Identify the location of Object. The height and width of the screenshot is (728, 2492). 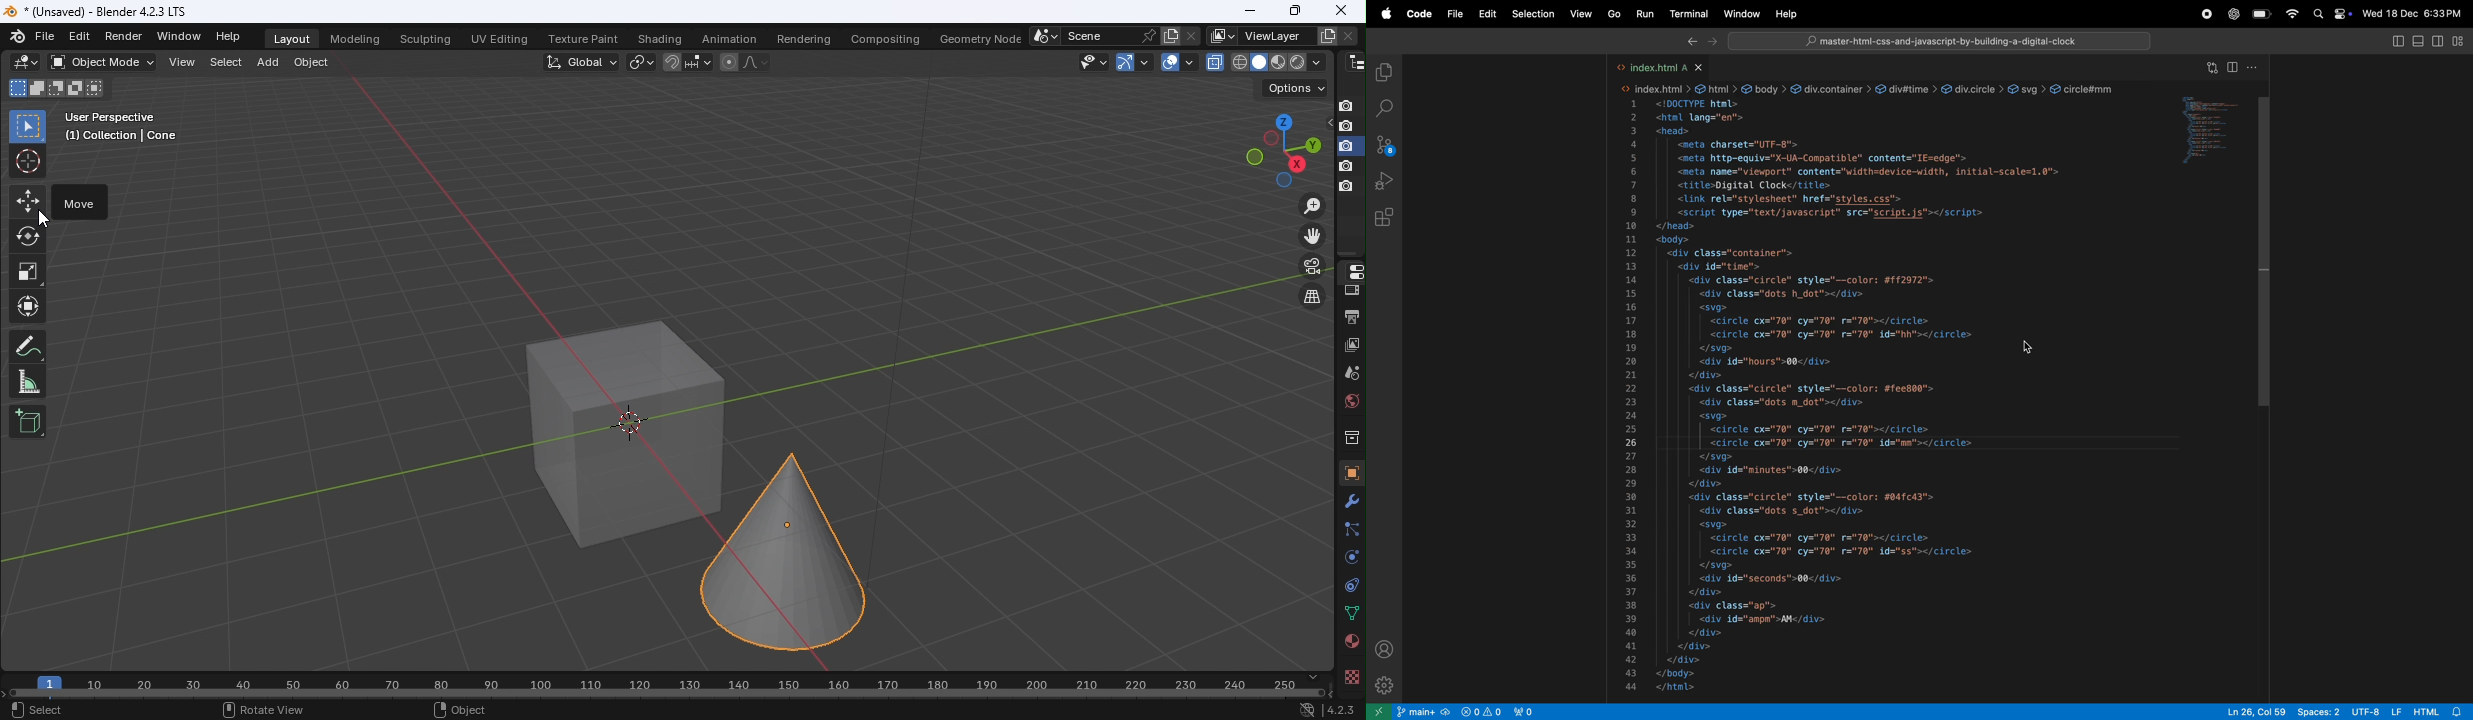
(310, 65).